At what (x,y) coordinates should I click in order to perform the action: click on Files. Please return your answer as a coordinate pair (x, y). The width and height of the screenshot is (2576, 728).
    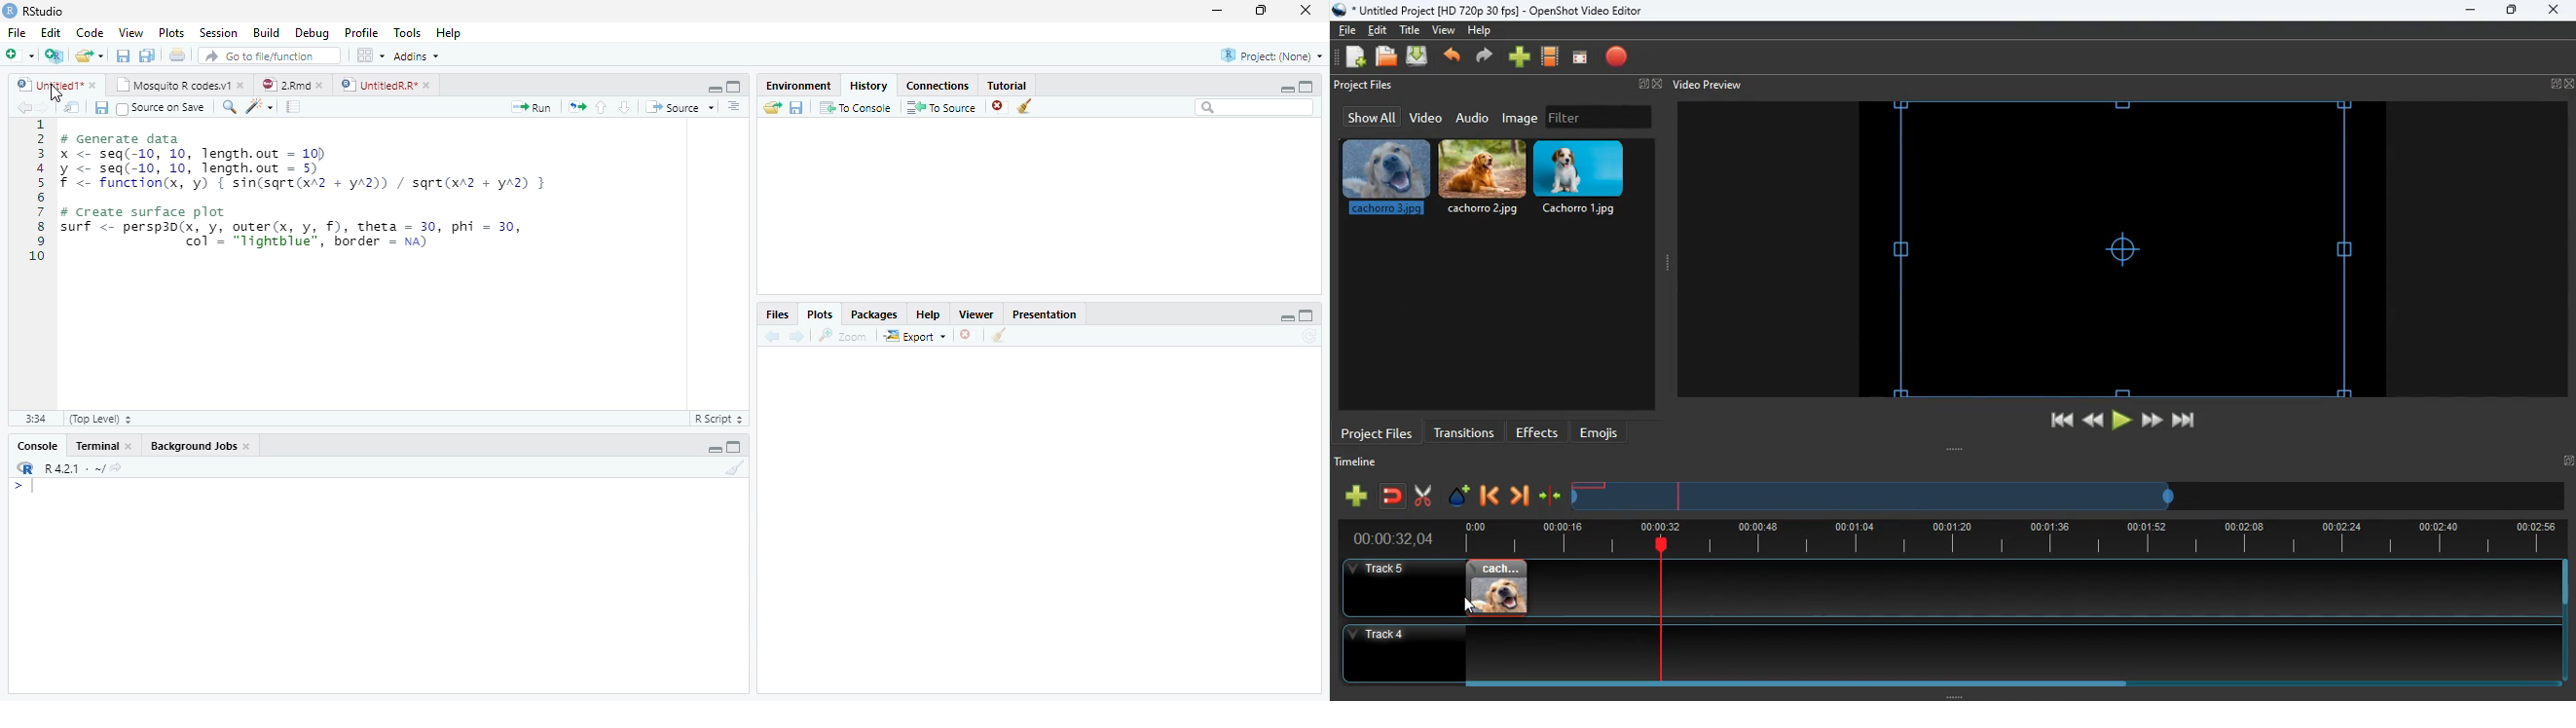
    Looking at the image, I should click on (779, 314).